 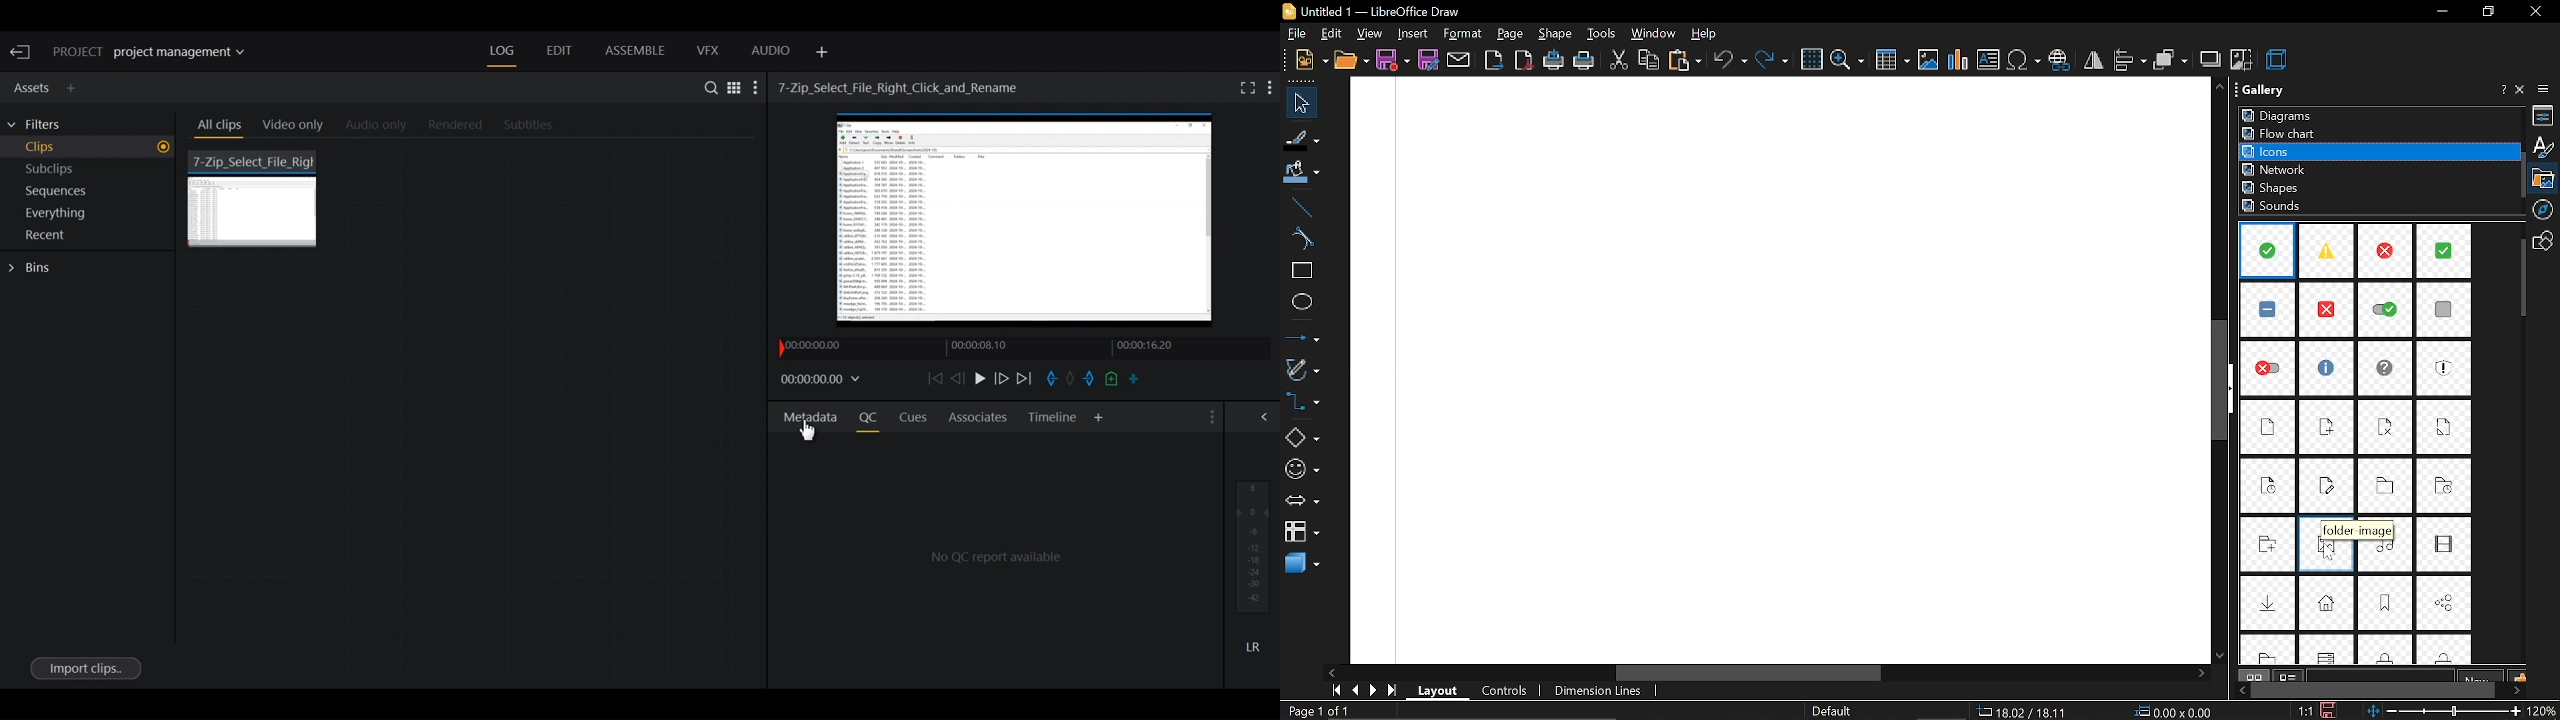 What do you see at coordinates (914, 418) in the screenshot?
I see `Cues` at bounding box center [914, 418].